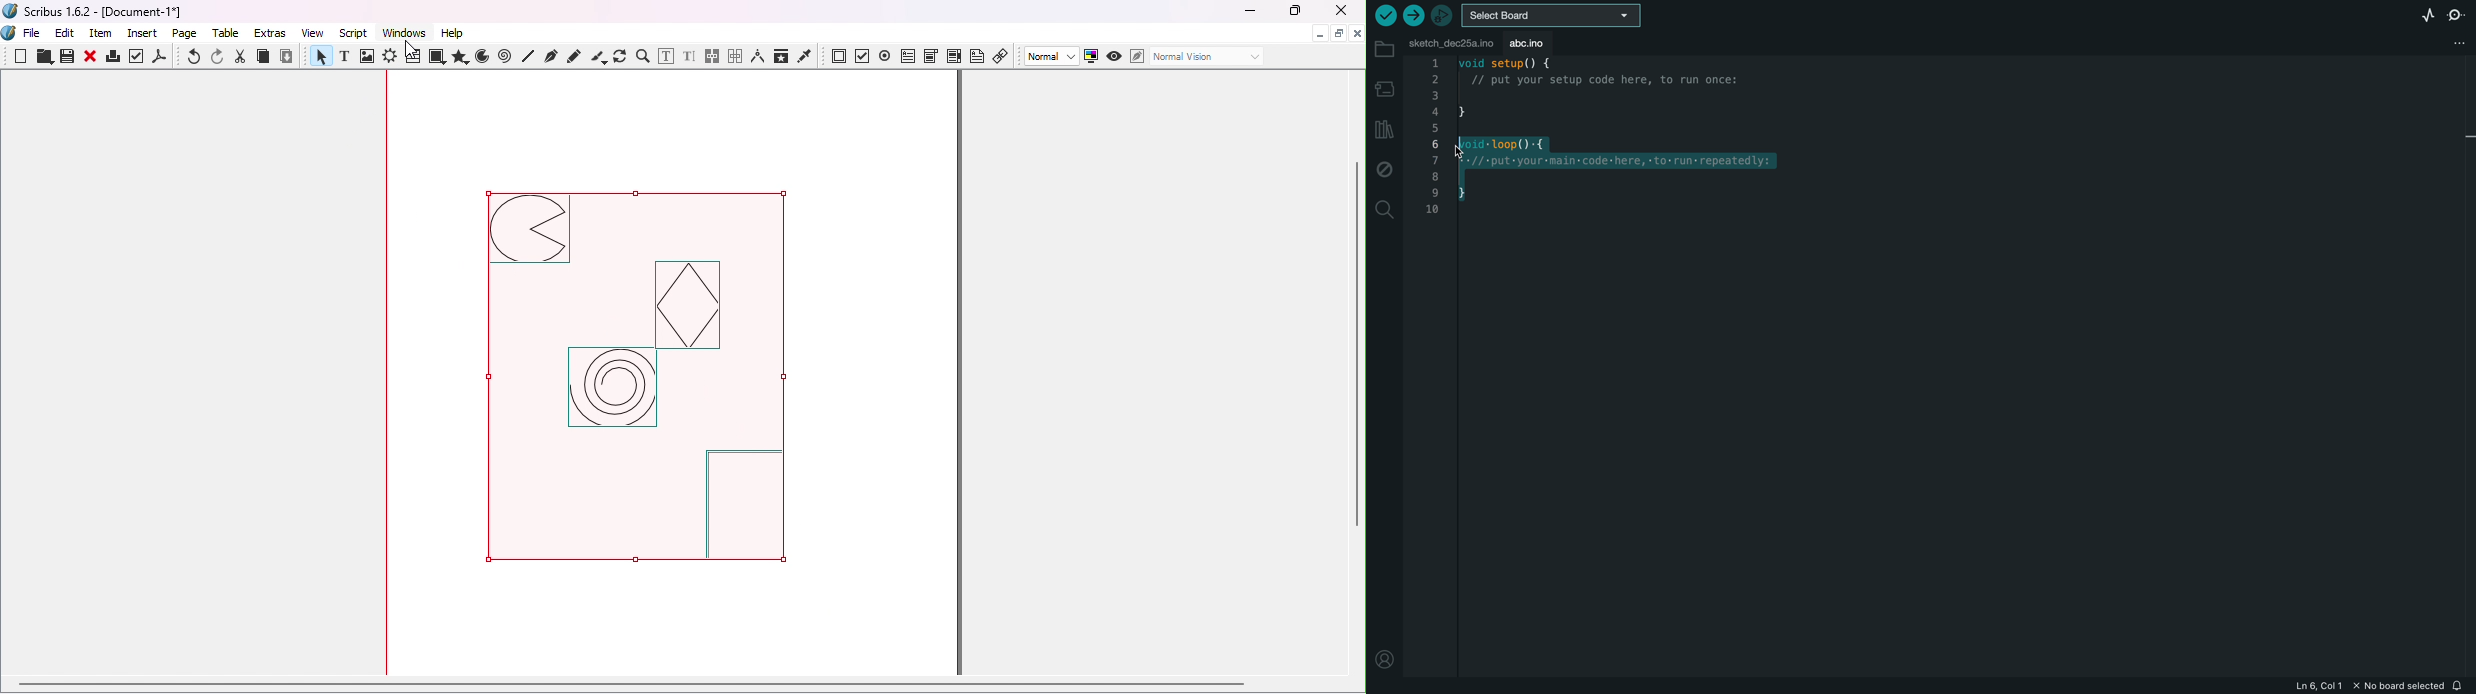  Describe the element at coordinates (689, 57) in the screenshot. I see `Edit text with story editor` at that location.